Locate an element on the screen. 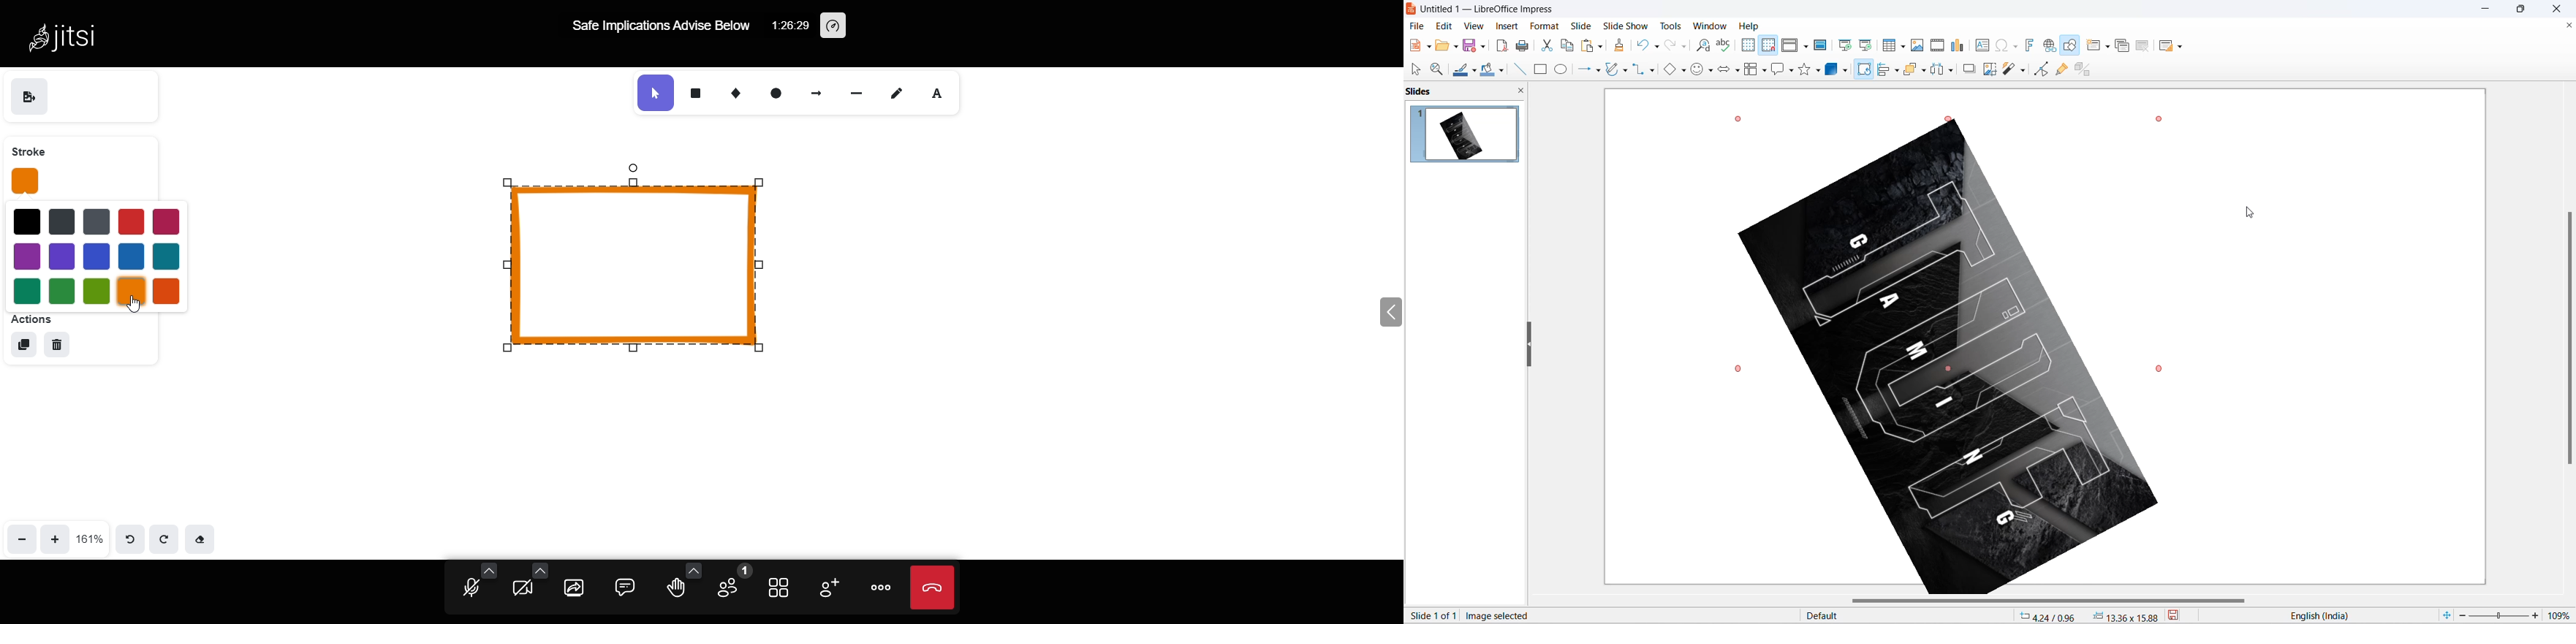  align is located at coordinates (1885, 70).